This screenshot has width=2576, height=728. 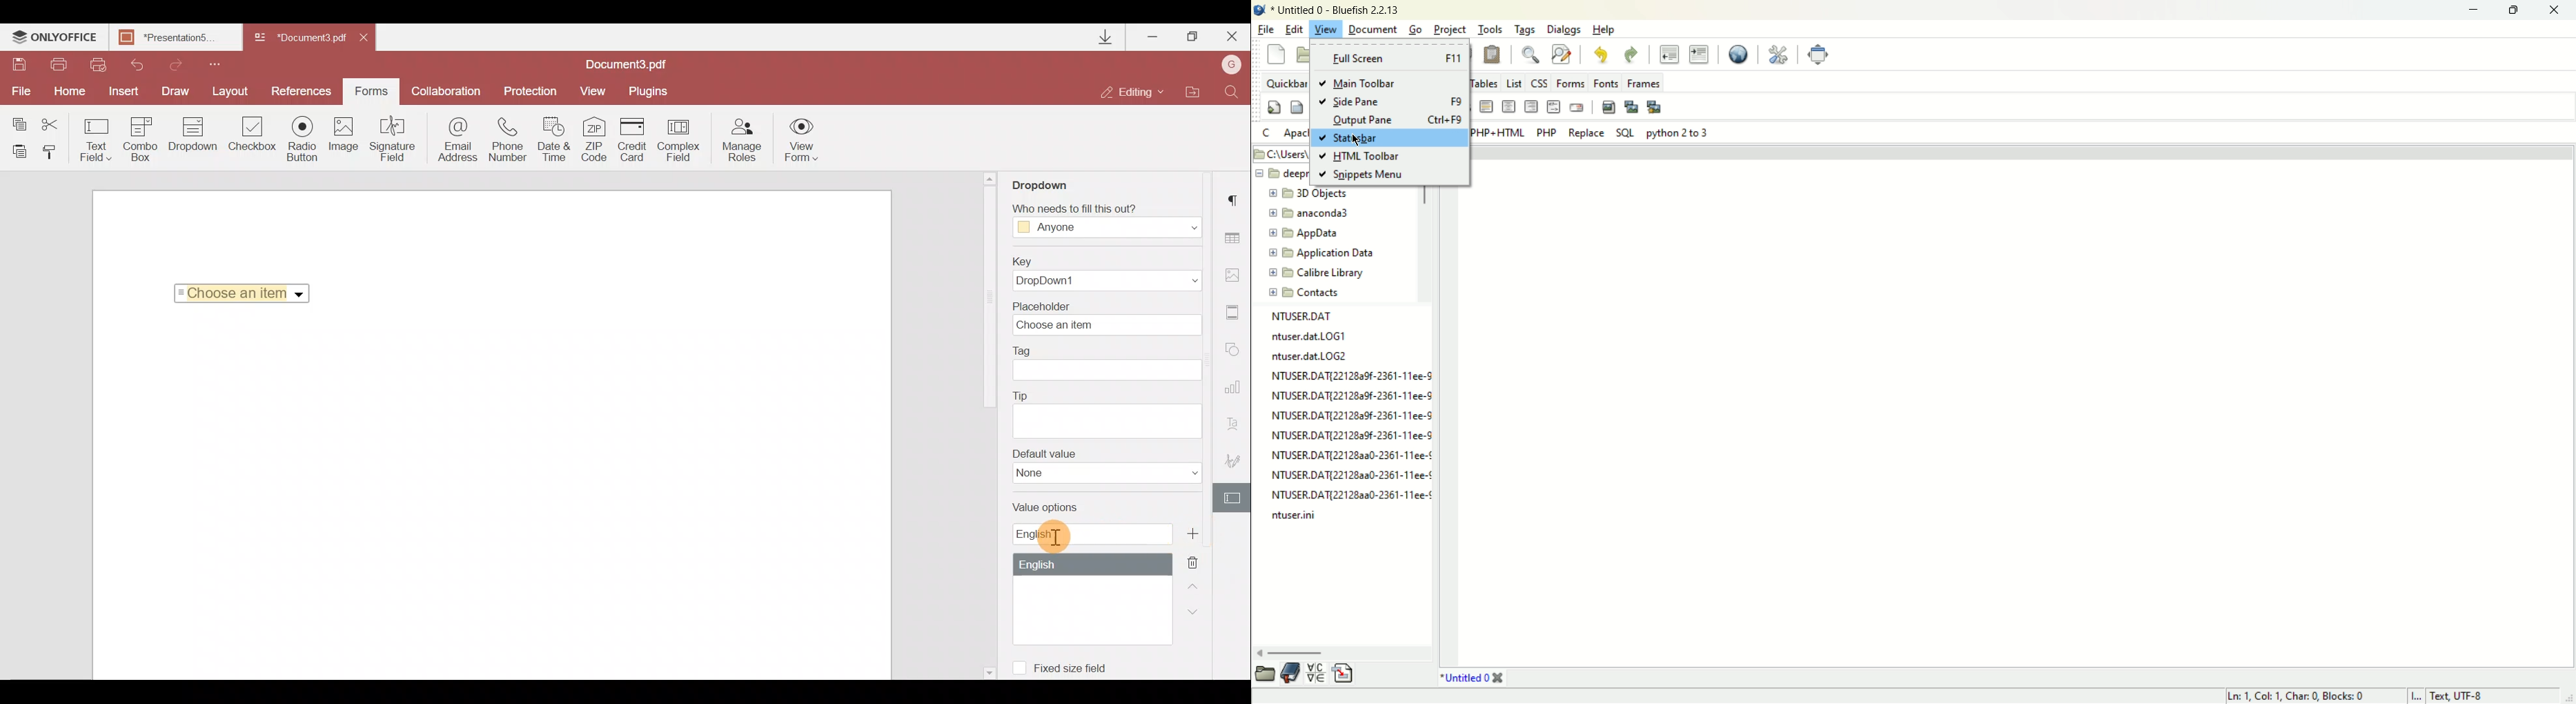 What do you see at coordinates (458, 141) in the screenshot?
I see `Email address` at bounding box center [458, 141].